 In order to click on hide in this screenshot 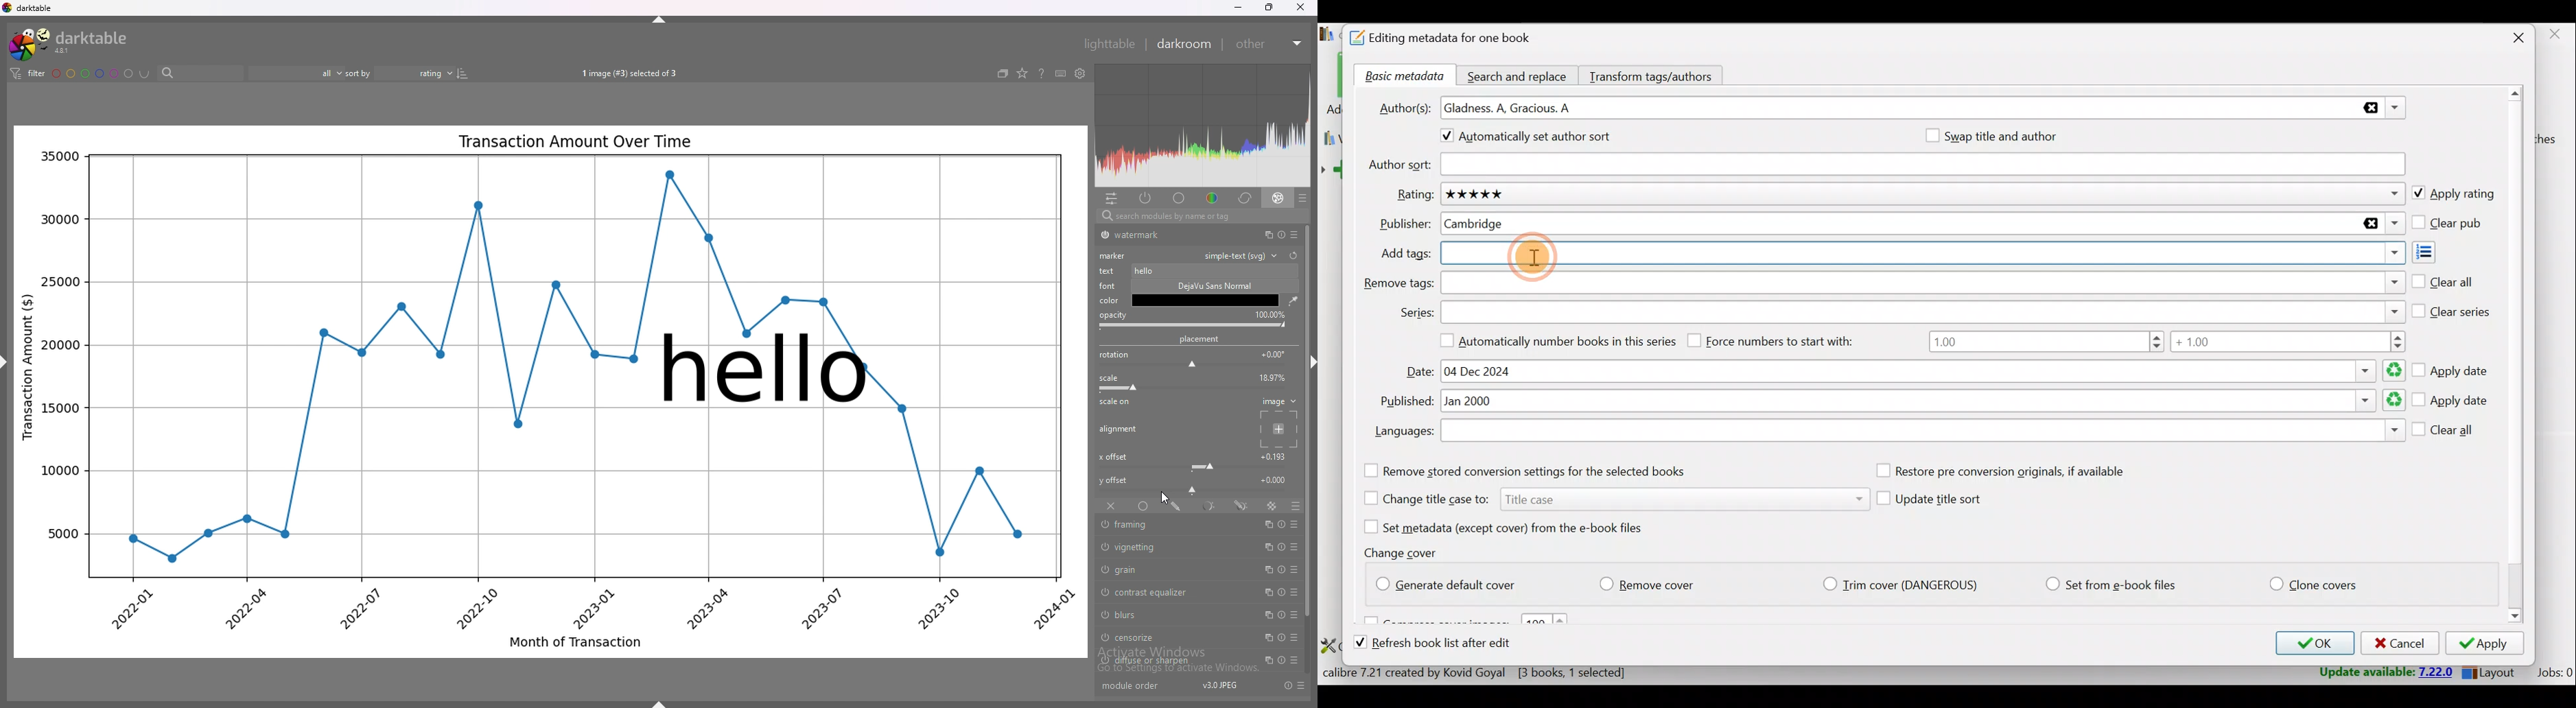, I will do `click(16, 362)`.